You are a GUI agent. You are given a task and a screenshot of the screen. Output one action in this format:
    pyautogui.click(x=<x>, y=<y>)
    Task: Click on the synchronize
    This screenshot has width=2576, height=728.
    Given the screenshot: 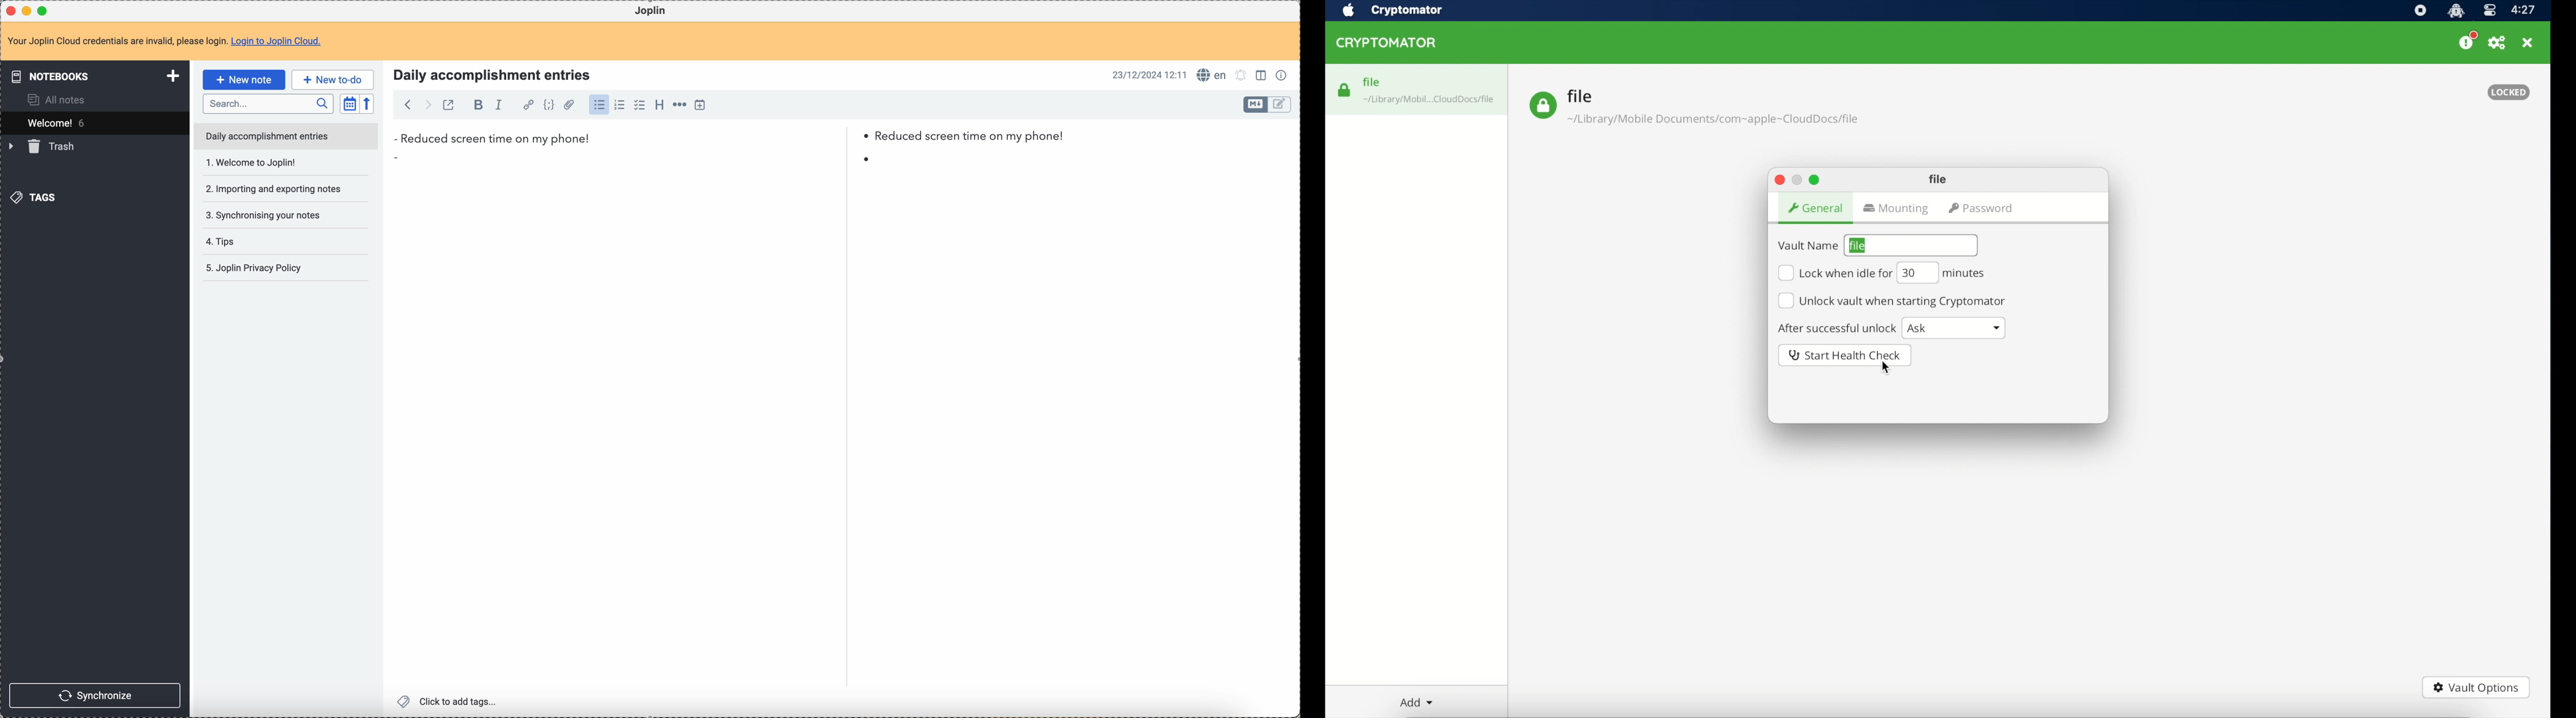 What is the action you would take?
    pyautogui.click(x=94, y=694)
    